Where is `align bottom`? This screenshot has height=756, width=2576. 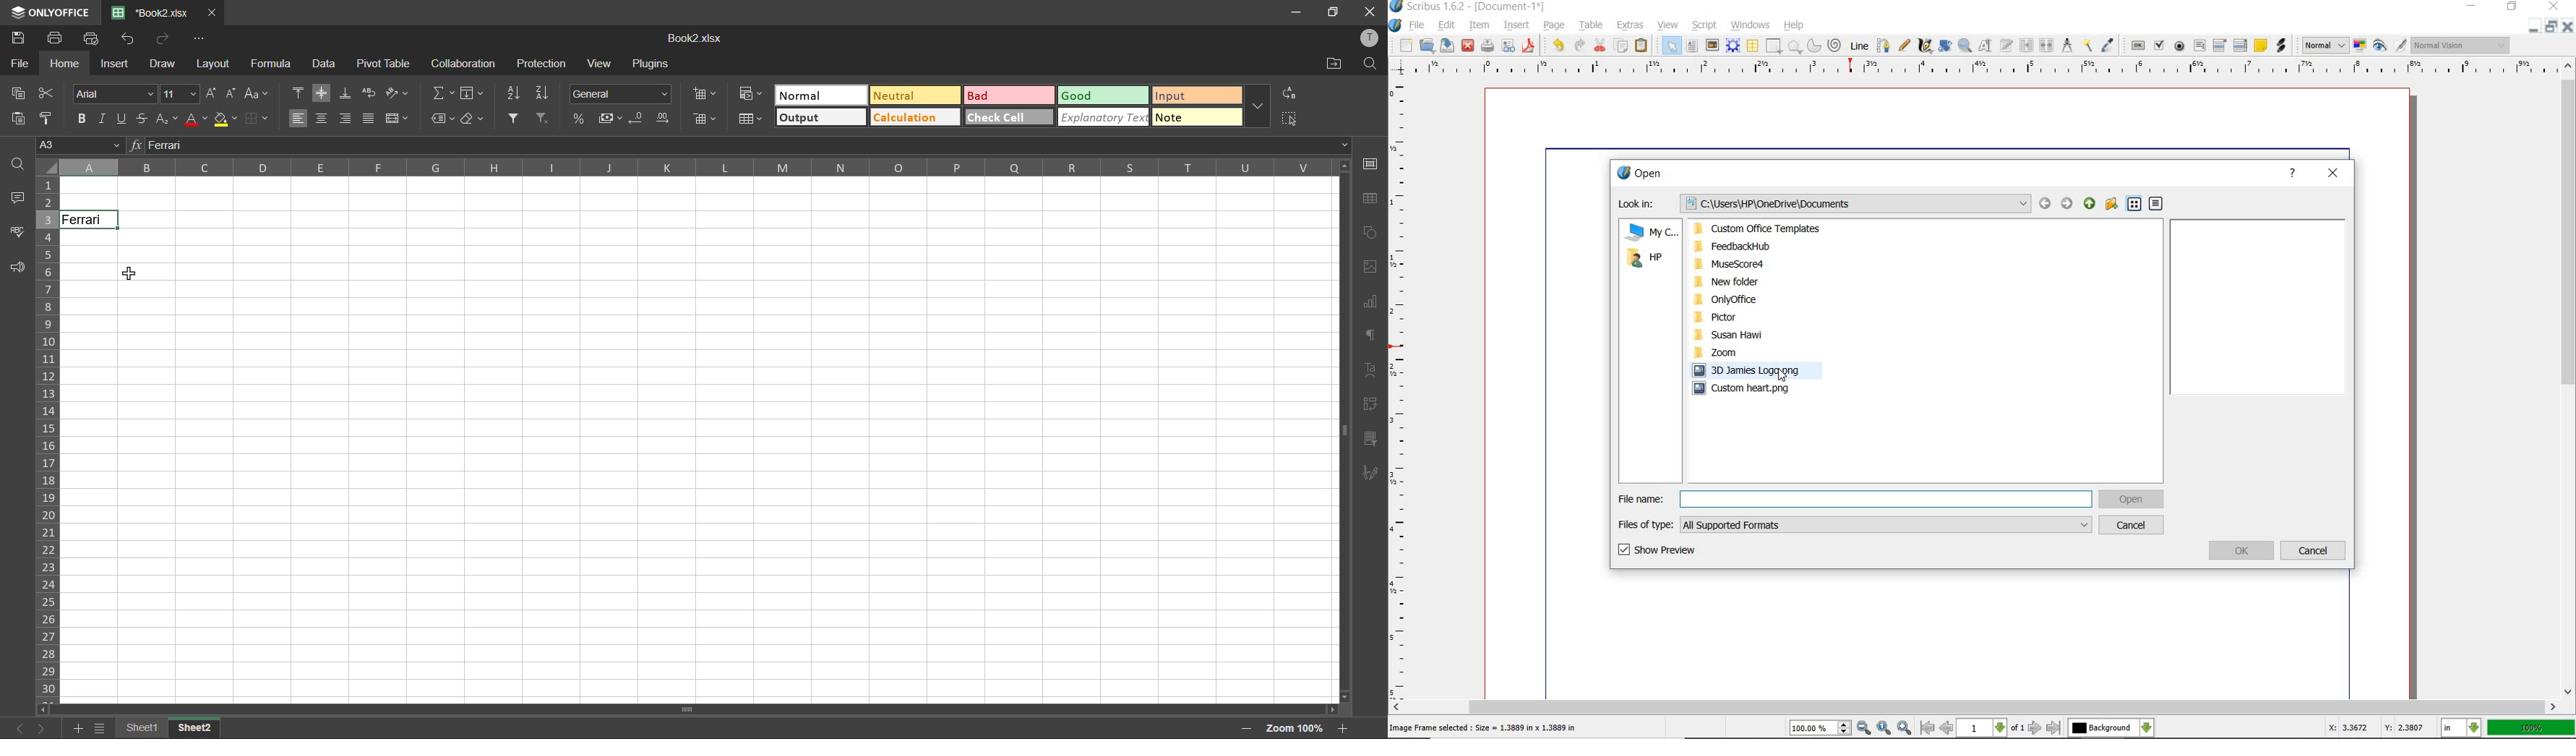 align bottom is located at coordinates (346, 93).